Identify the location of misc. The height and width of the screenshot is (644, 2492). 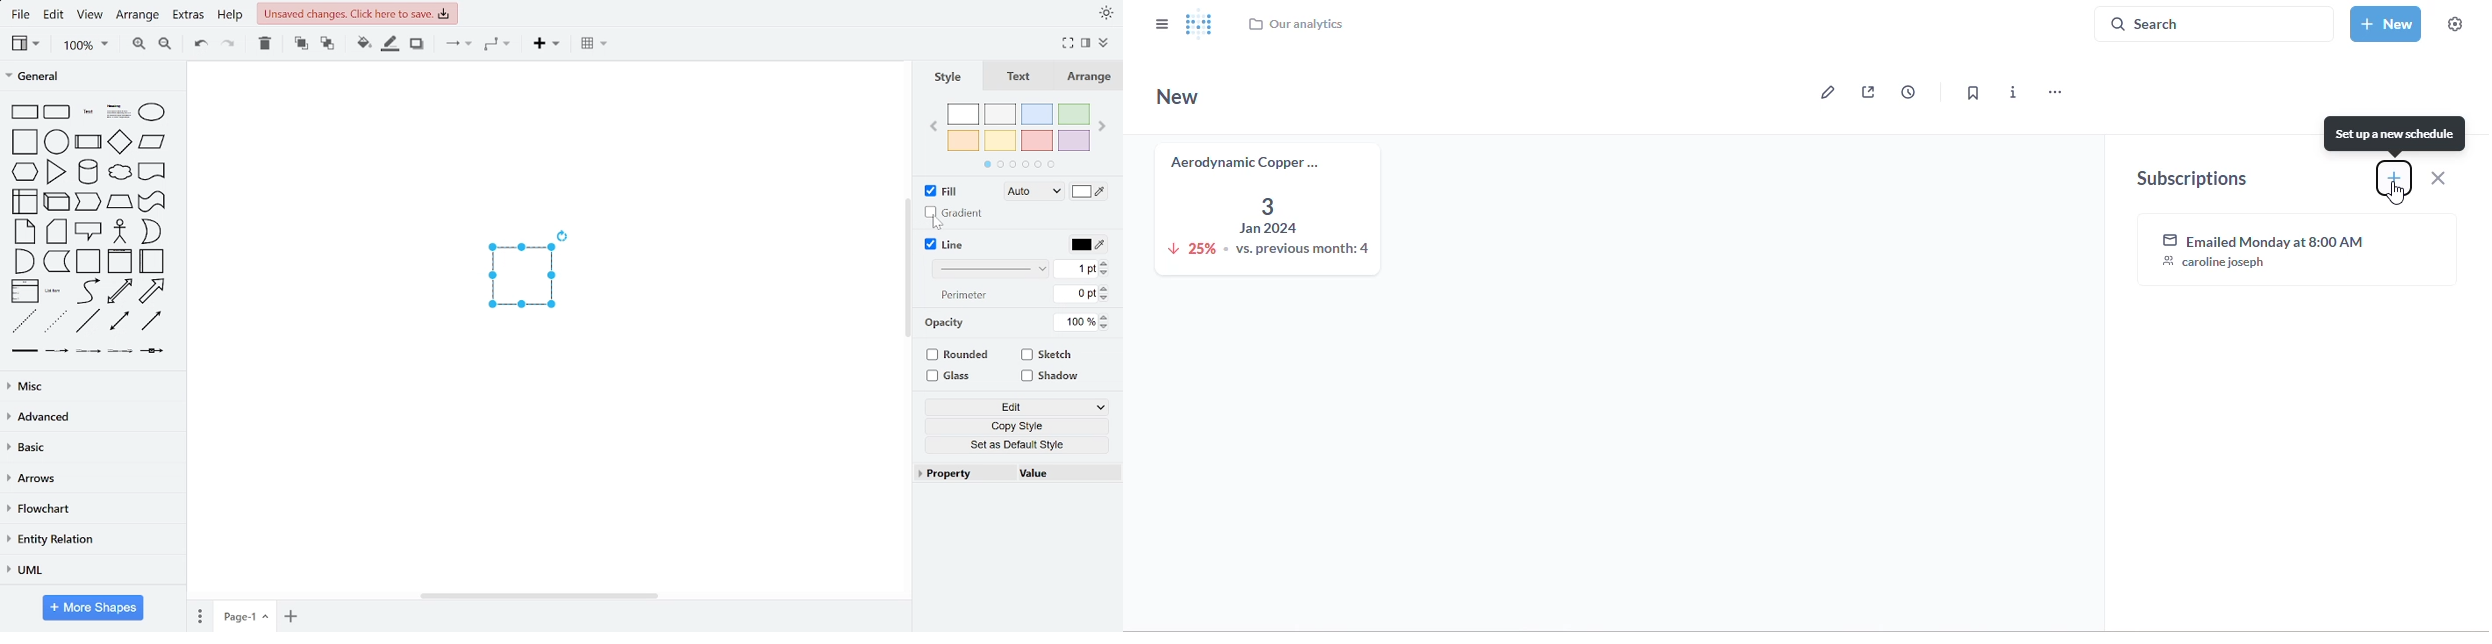
(90, 388).